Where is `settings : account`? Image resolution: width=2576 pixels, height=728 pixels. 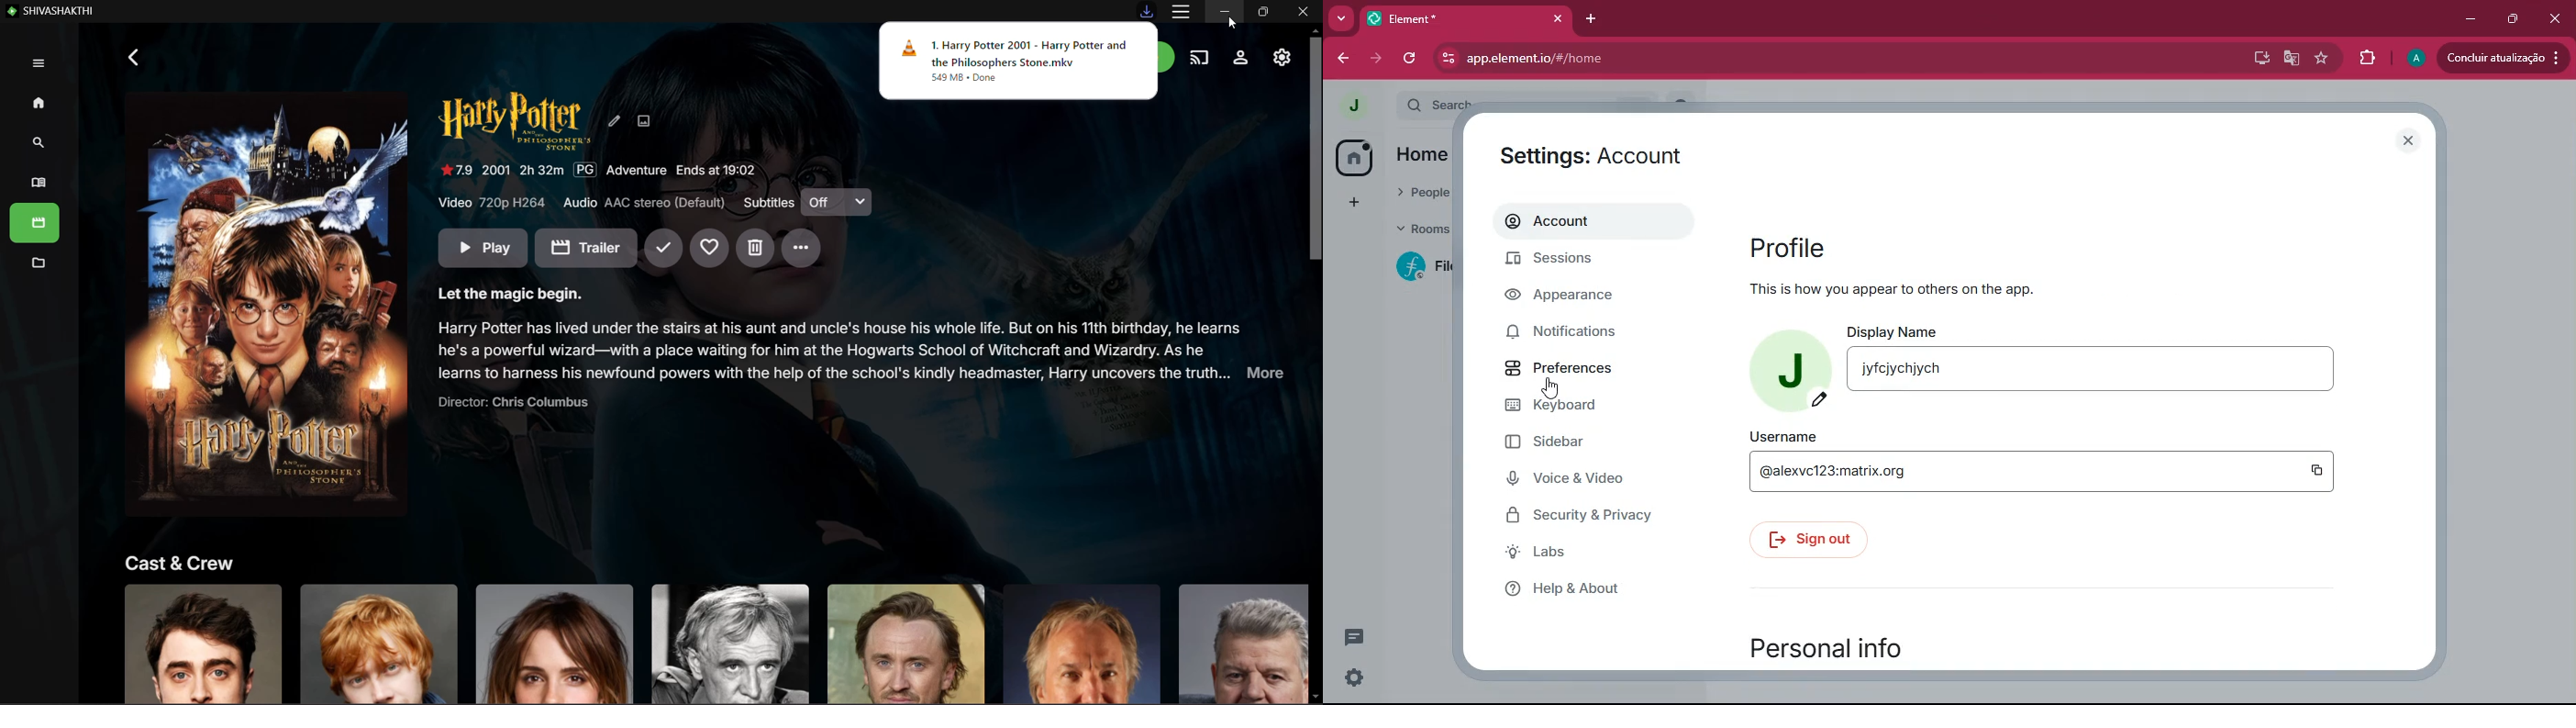
settings : account is located at coordinates (1588, 154).